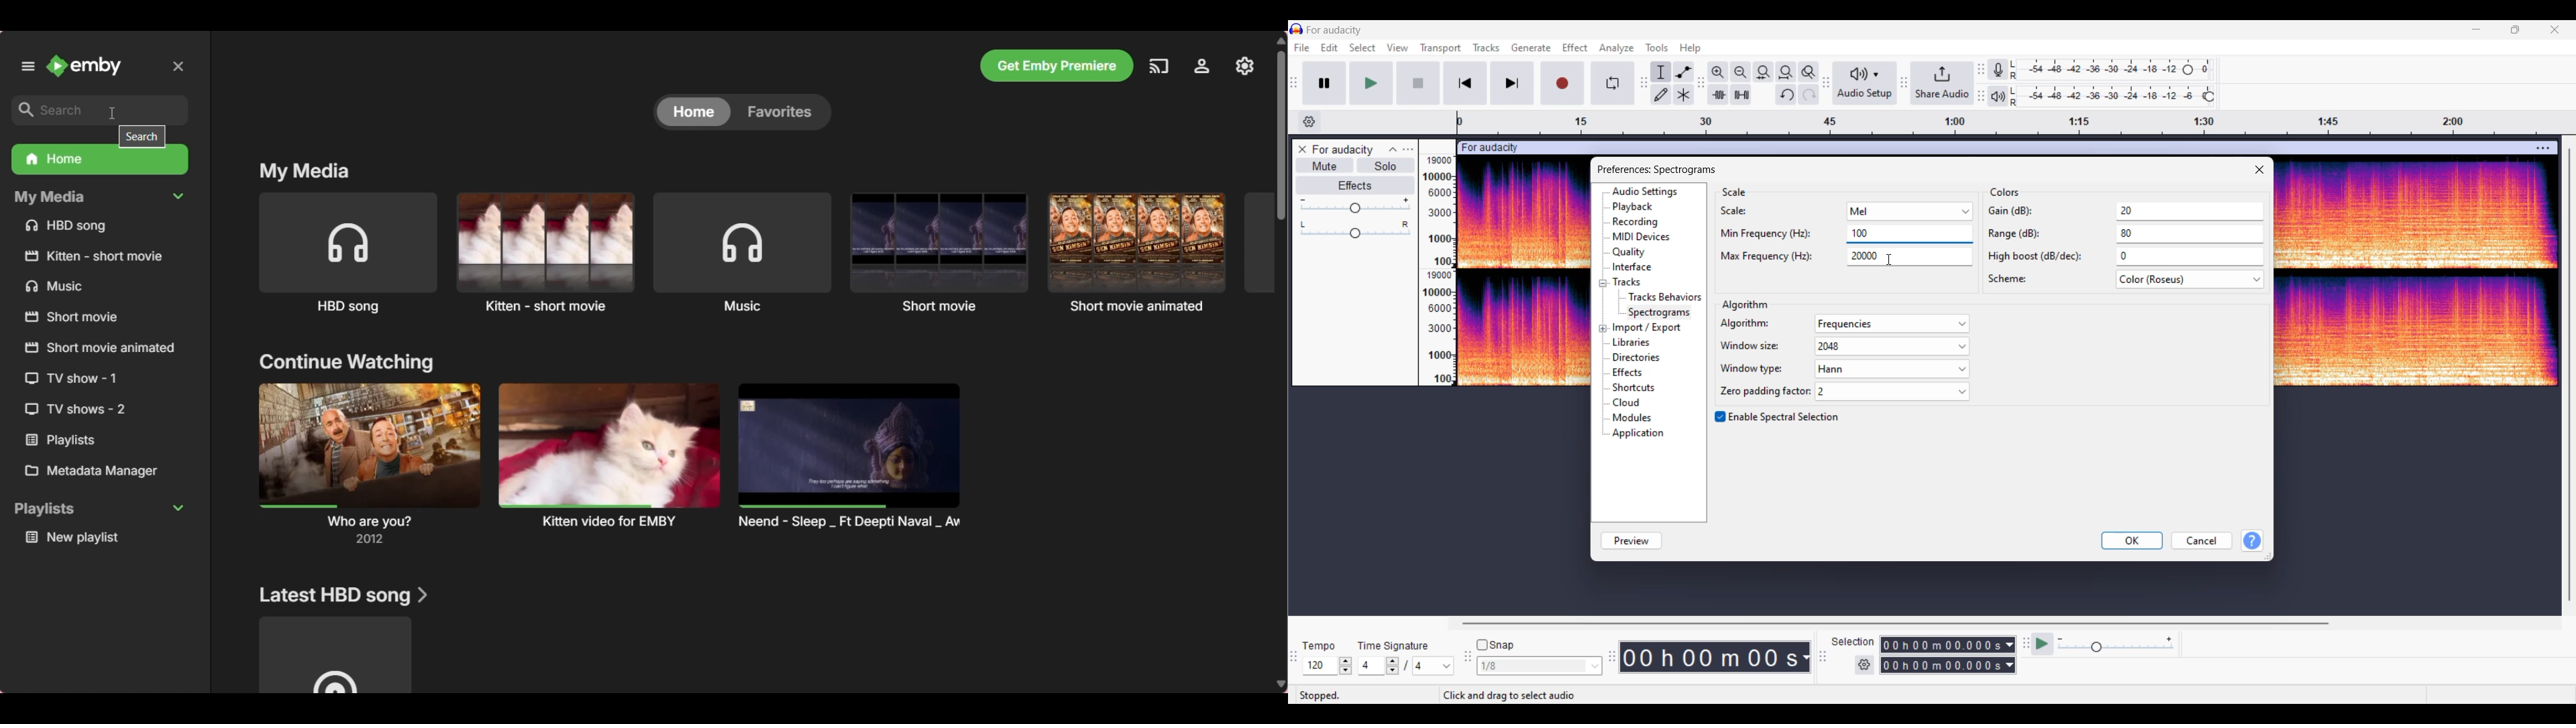  Describe the element at coordinates (1661, 95) in the screenshot. I see `Draw tool` at that location.